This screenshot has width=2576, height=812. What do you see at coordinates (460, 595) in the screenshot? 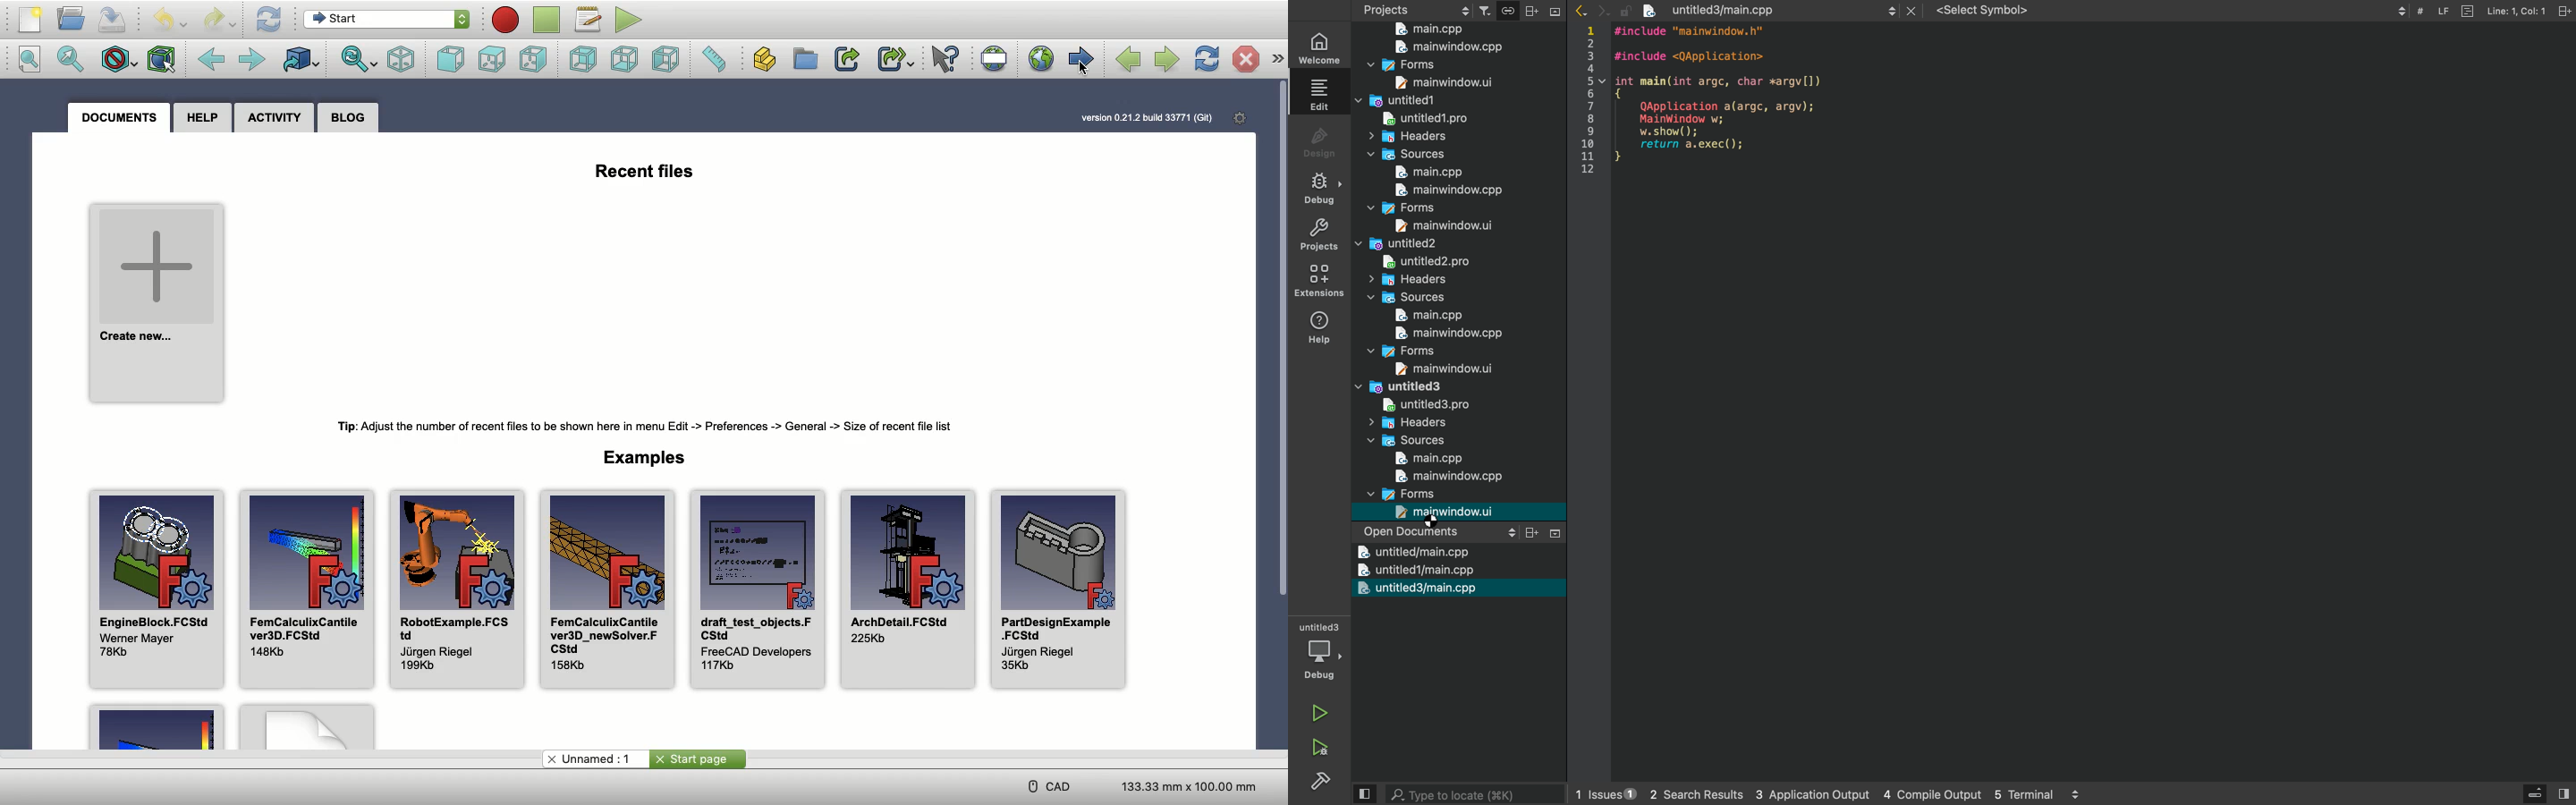
I see `RobotExample.FCStd` at bounding box center [460, 595].